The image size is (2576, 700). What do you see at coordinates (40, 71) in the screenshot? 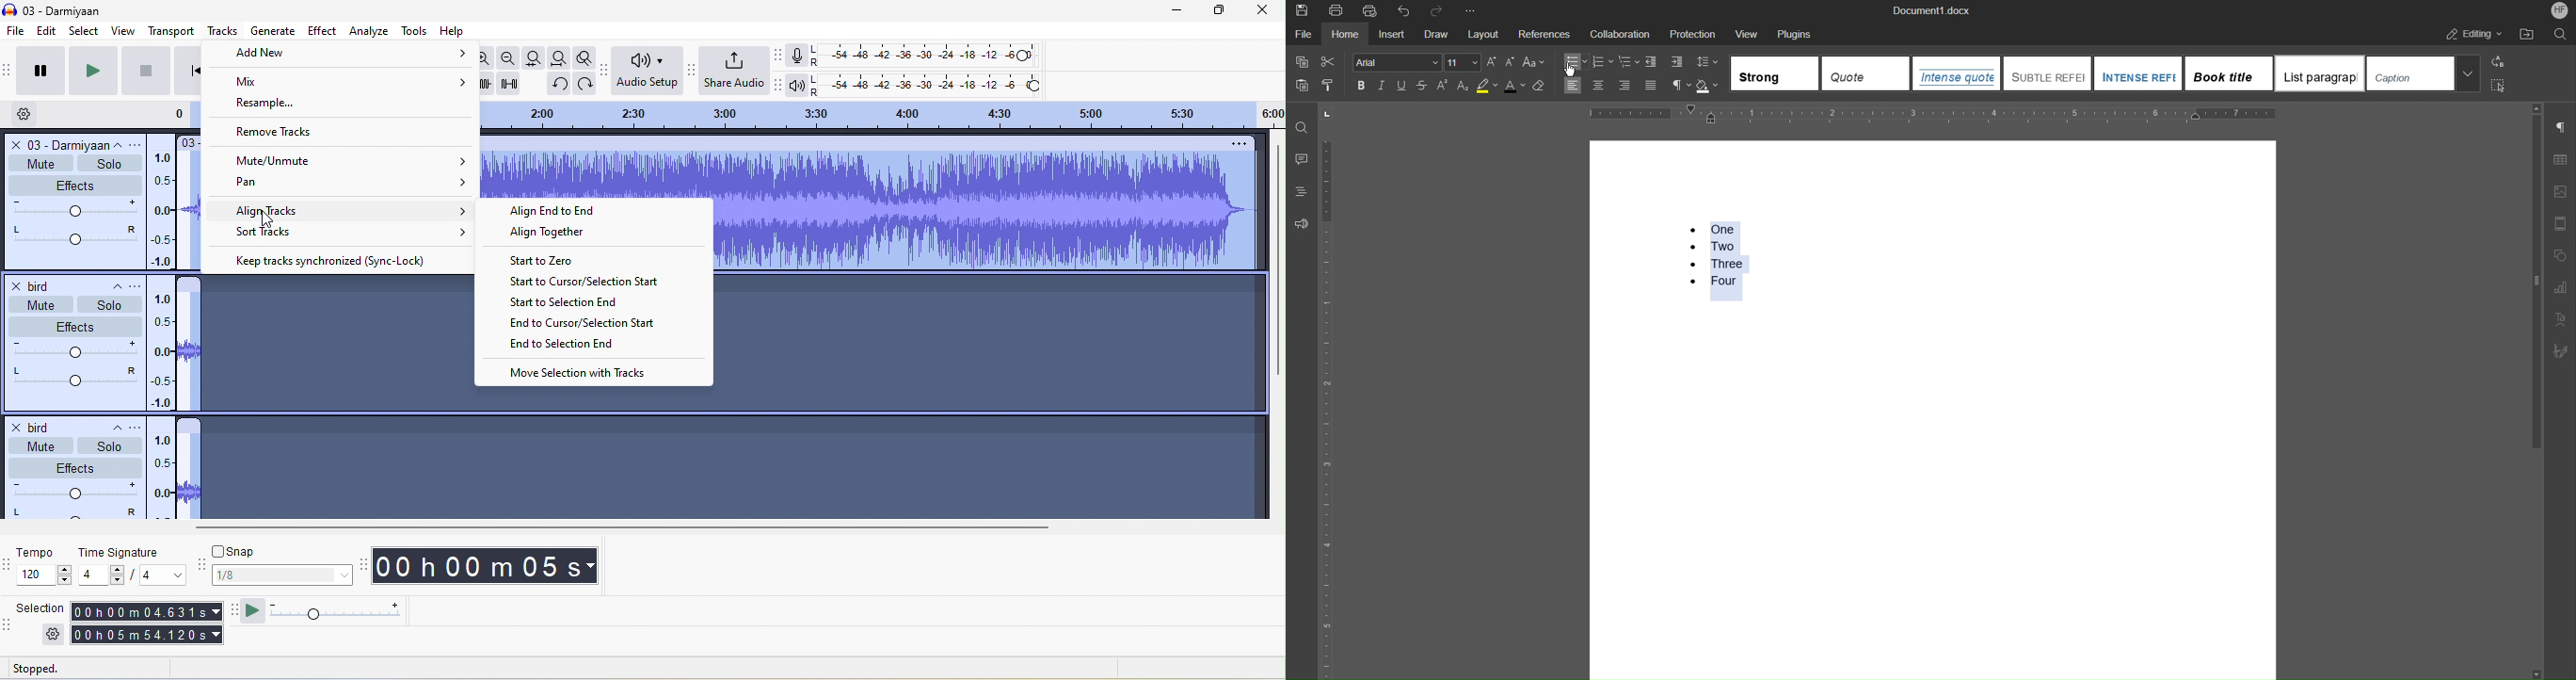
I see `pause` at bounding box center [40, 71].